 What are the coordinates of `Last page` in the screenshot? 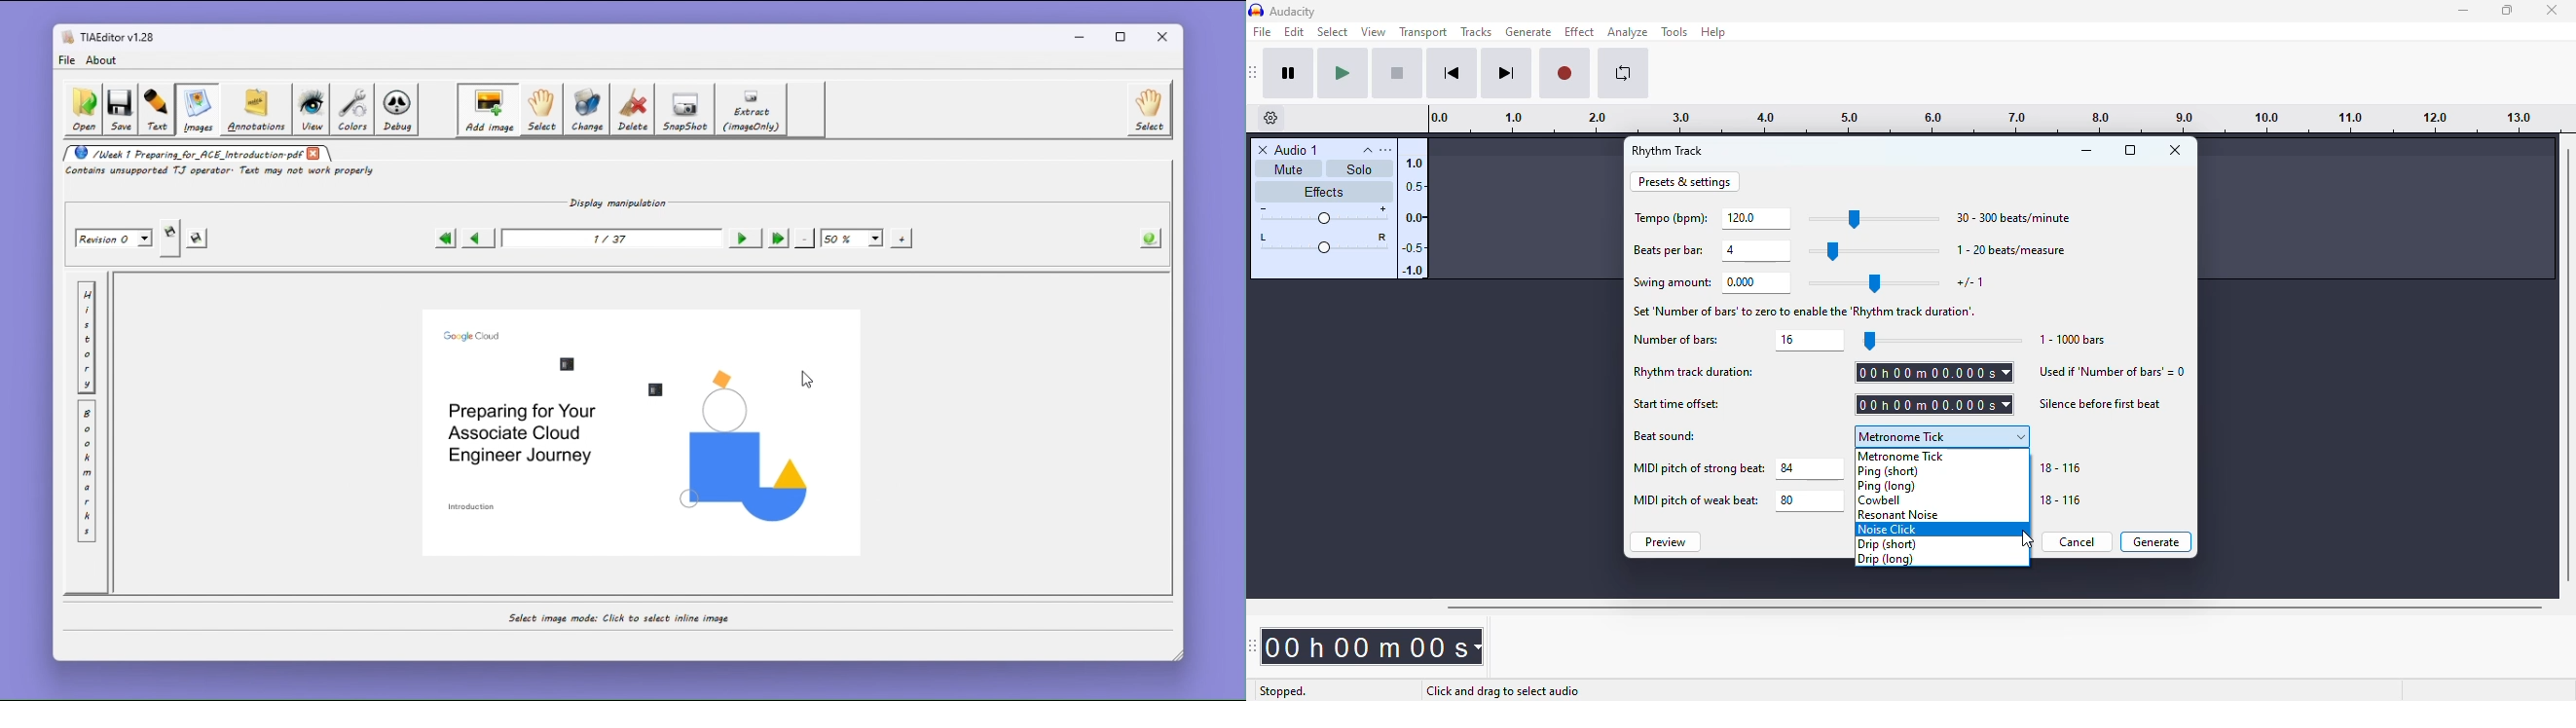 It's located at (777, 239).